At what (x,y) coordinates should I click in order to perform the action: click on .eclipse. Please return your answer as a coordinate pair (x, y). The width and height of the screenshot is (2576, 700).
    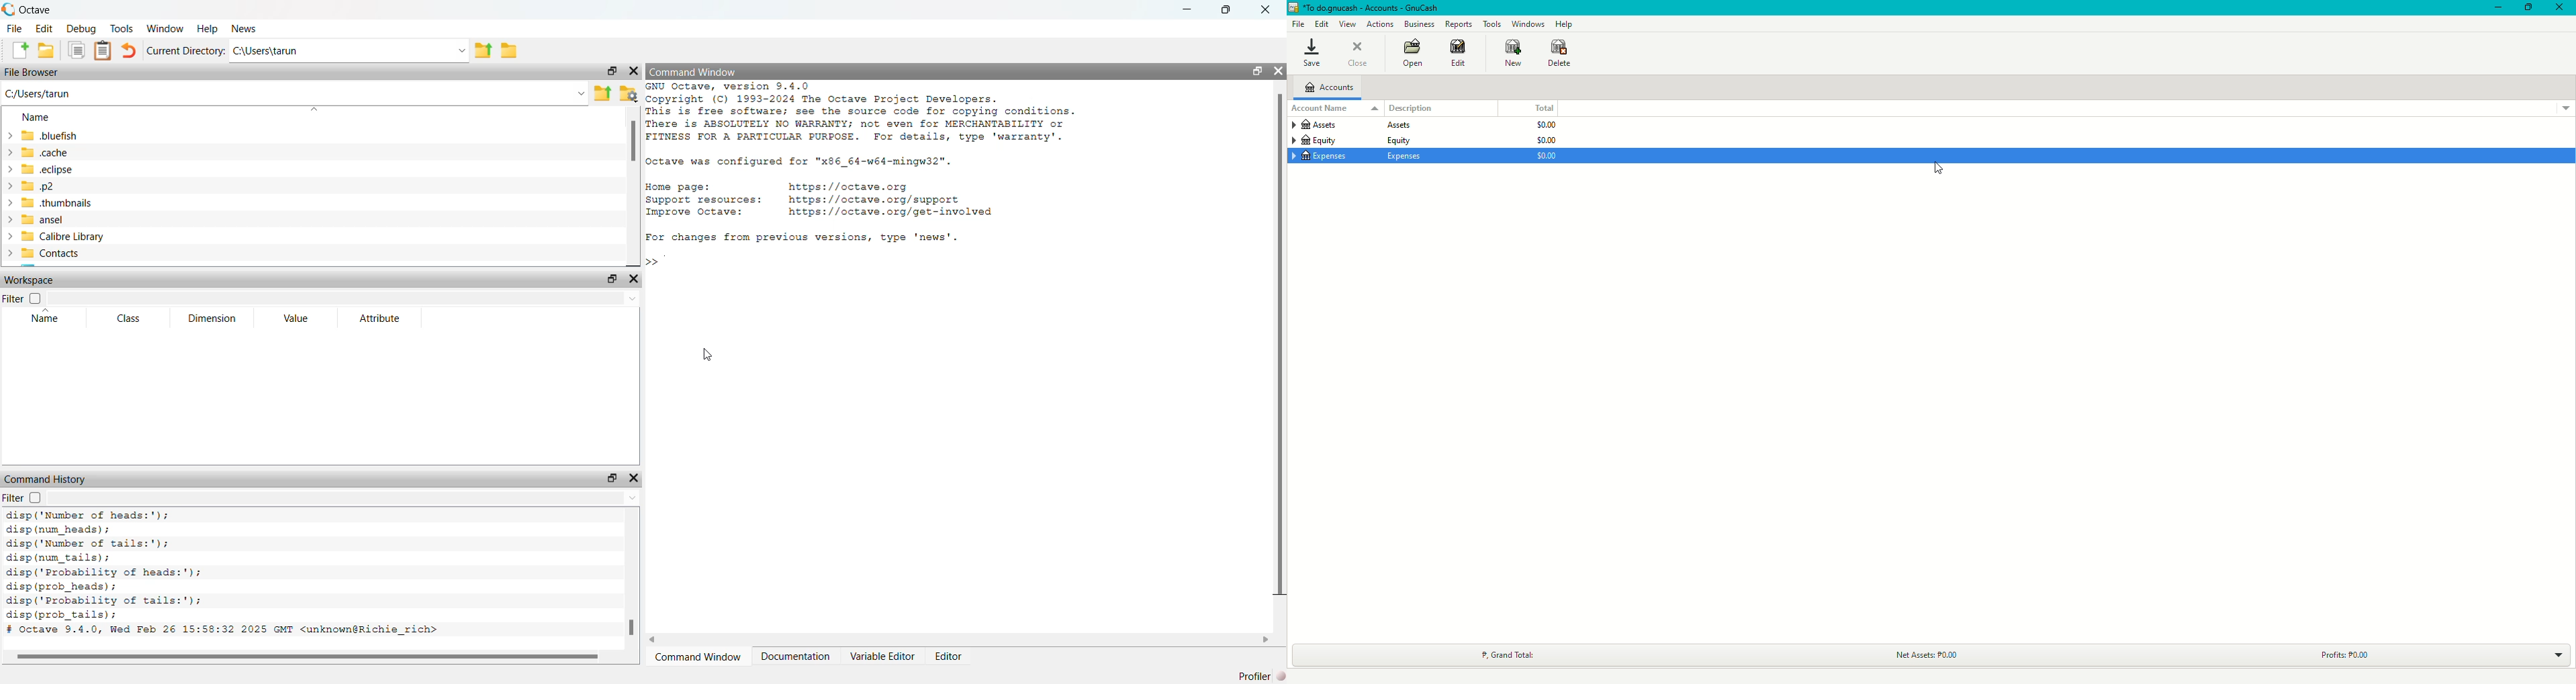
    Looking at the image, I should click on (47, 168).